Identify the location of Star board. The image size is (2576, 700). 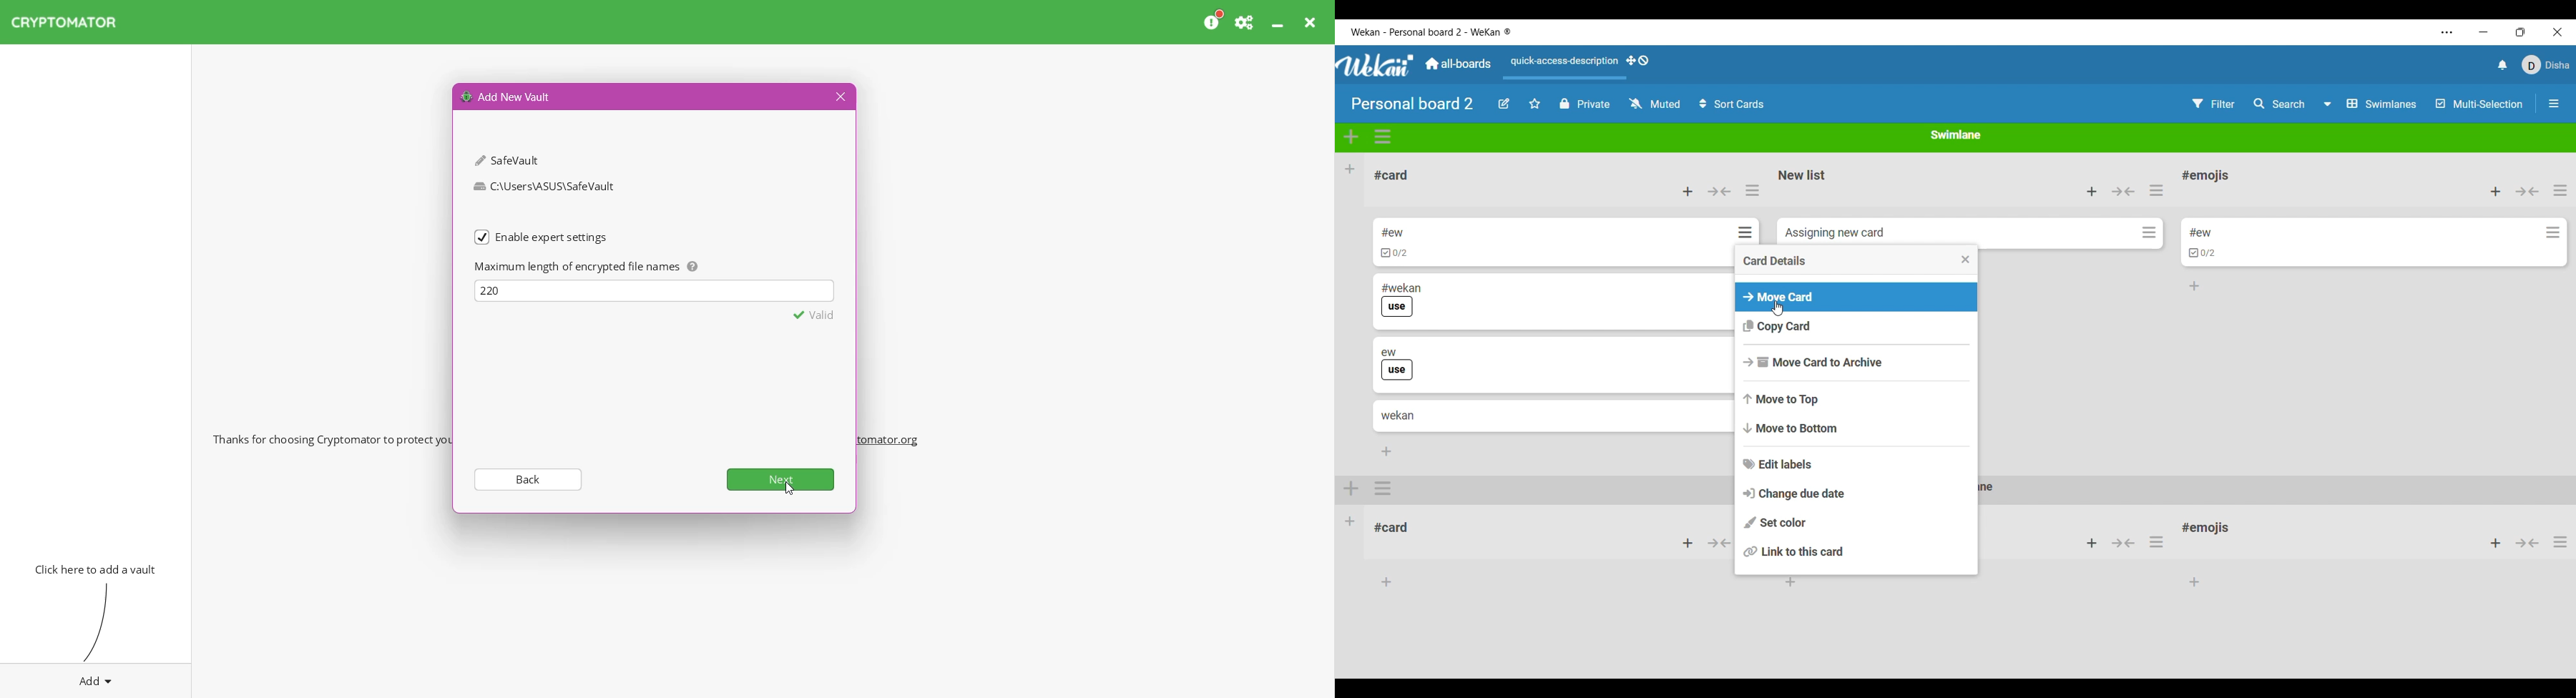
(1535, 103).